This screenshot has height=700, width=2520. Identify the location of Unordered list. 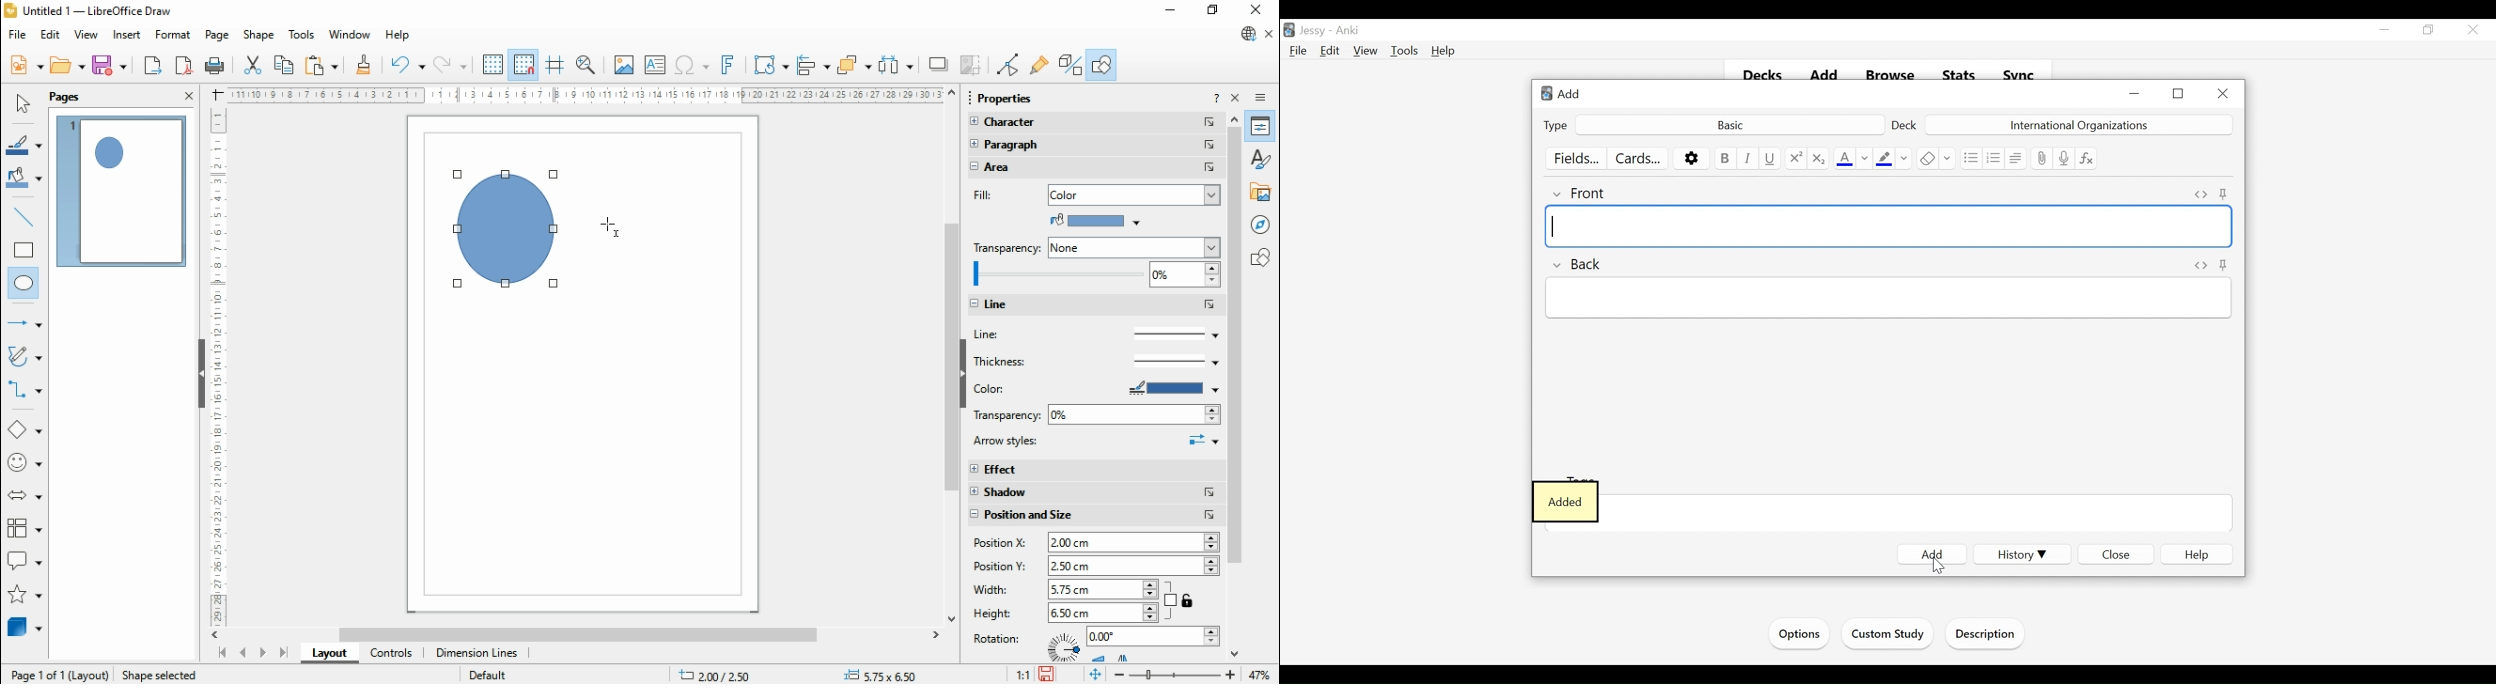
(1970, 157).